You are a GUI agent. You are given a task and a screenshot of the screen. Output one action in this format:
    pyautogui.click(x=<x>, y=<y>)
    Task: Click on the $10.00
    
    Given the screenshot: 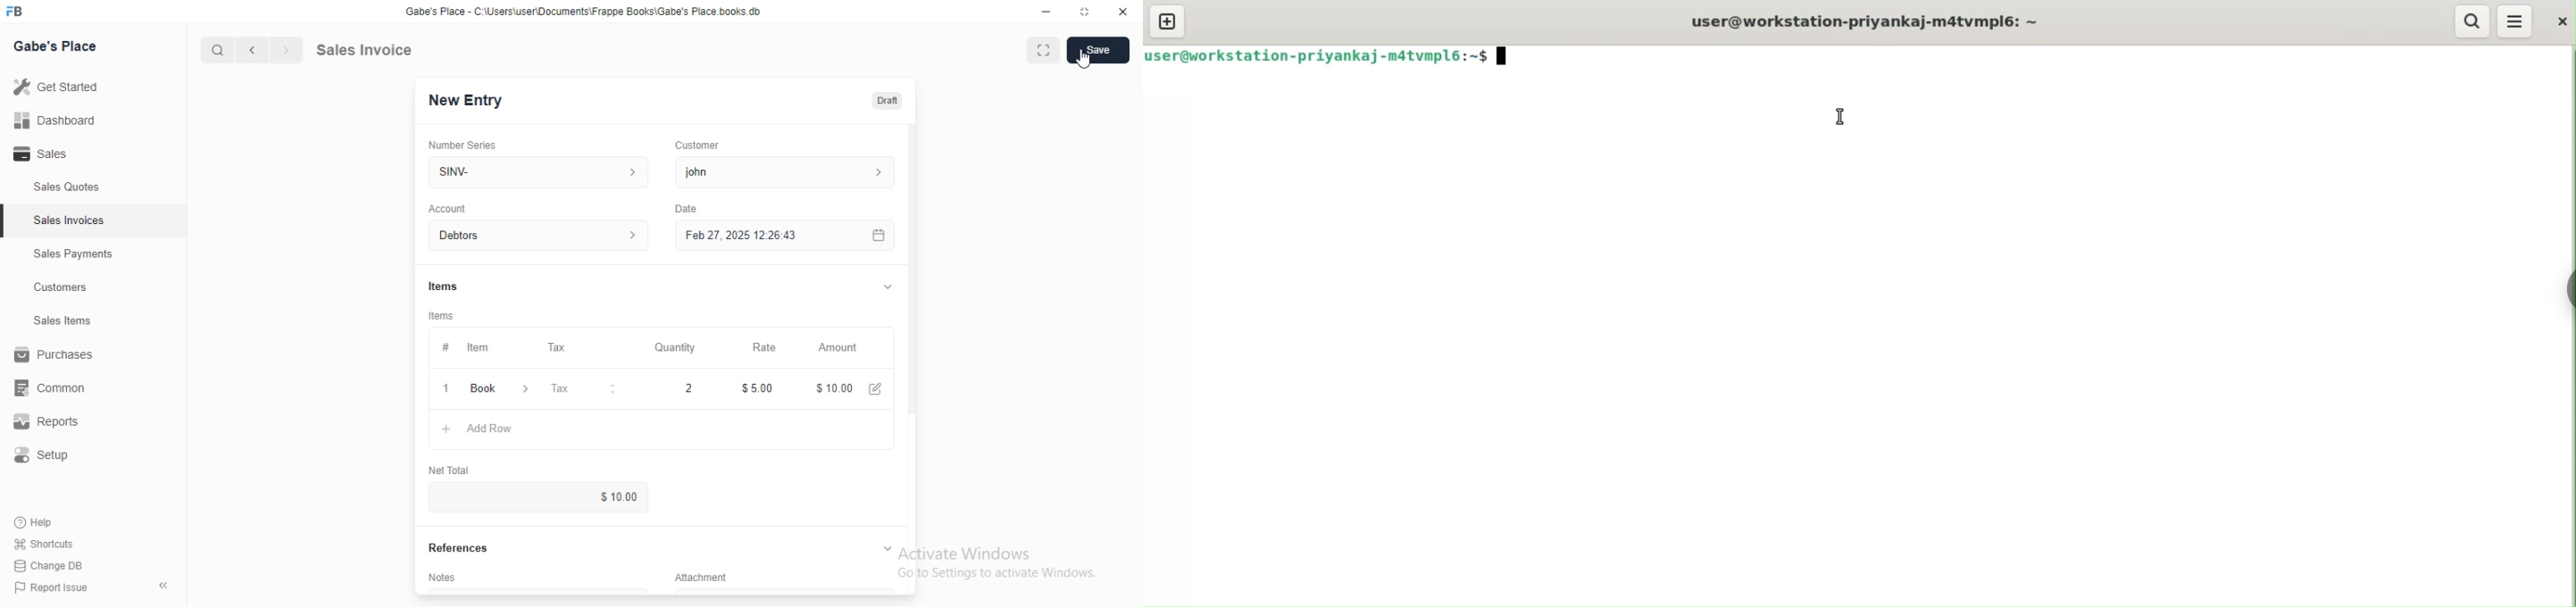 What is the action you would take?
    pyautogui.click(x=625, y=495)
    